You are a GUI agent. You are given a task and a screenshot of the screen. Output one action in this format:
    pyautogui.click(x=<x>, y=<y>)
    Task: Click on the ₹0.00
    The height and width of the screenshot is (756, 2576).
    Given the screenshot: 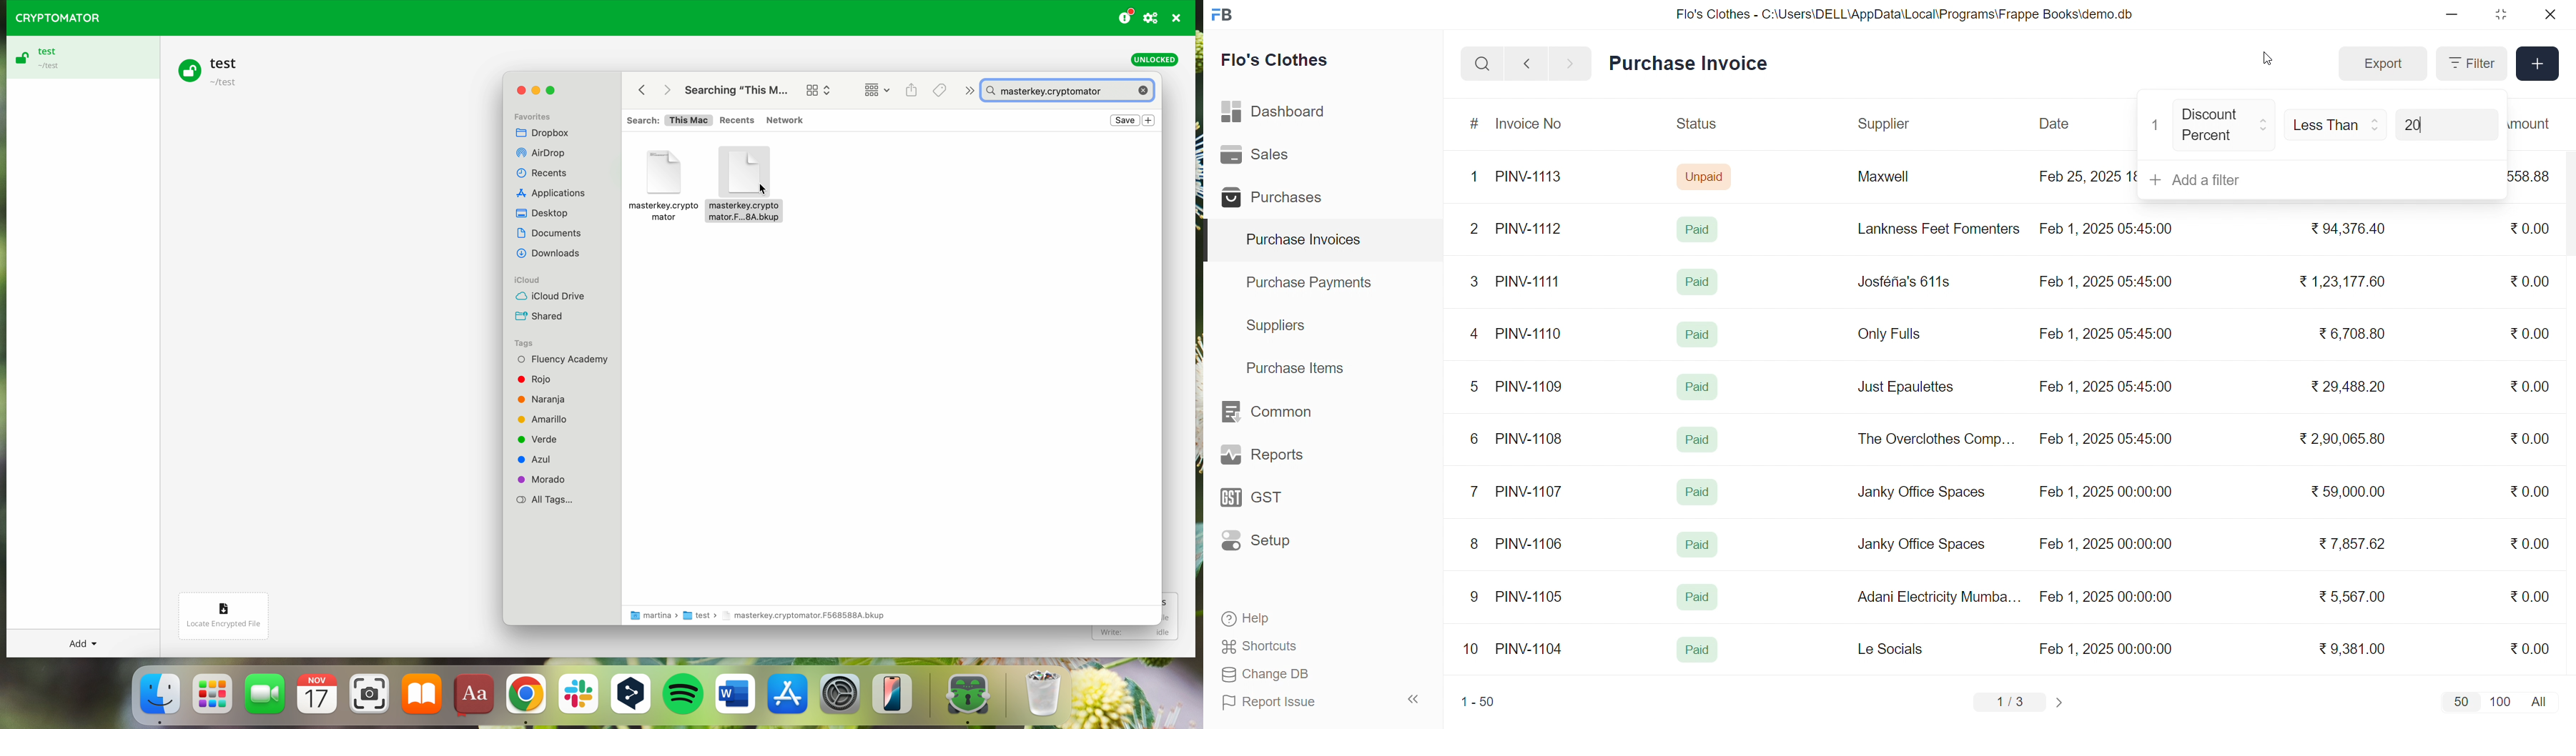 What is the action you would take?
    pyautogui.click(x=2530, y=648)
    